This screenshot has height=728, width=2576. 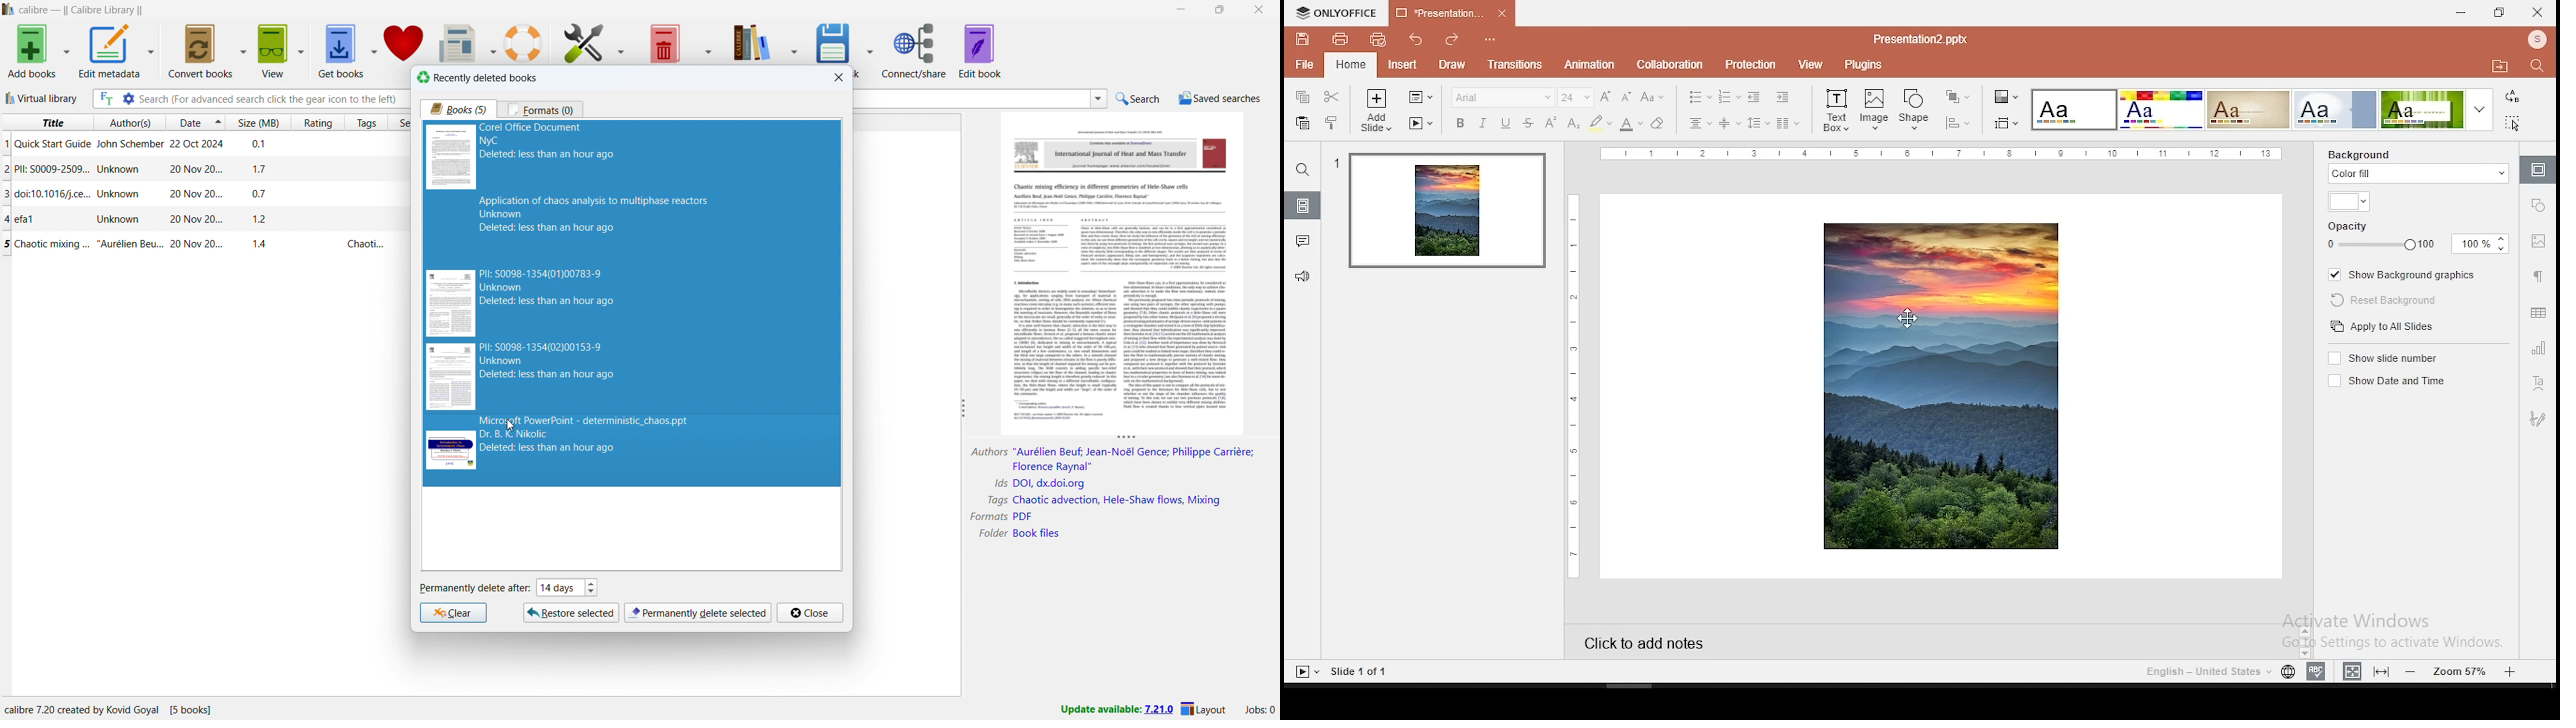 I want to click on close, so click(x=839, y=77).